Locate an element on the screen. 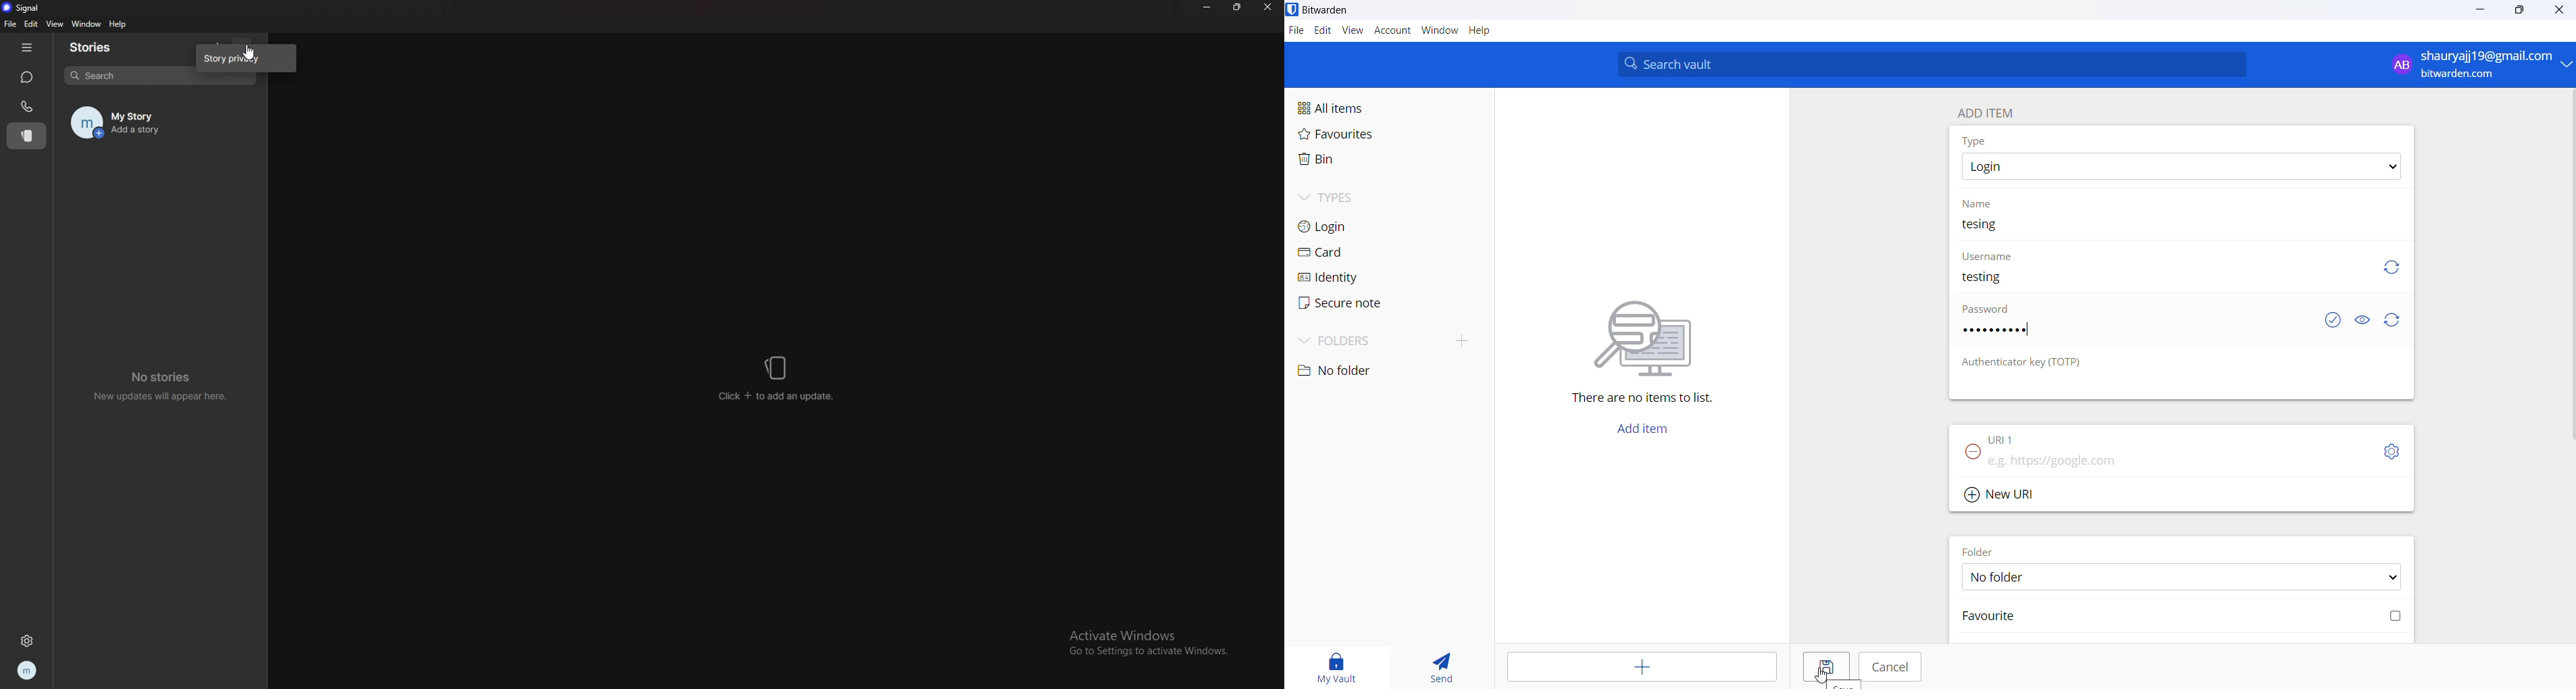 The height and width of the screenshot is (700, 2576). Mark folder favorite checkbox is located at coordinates (2179, 617).